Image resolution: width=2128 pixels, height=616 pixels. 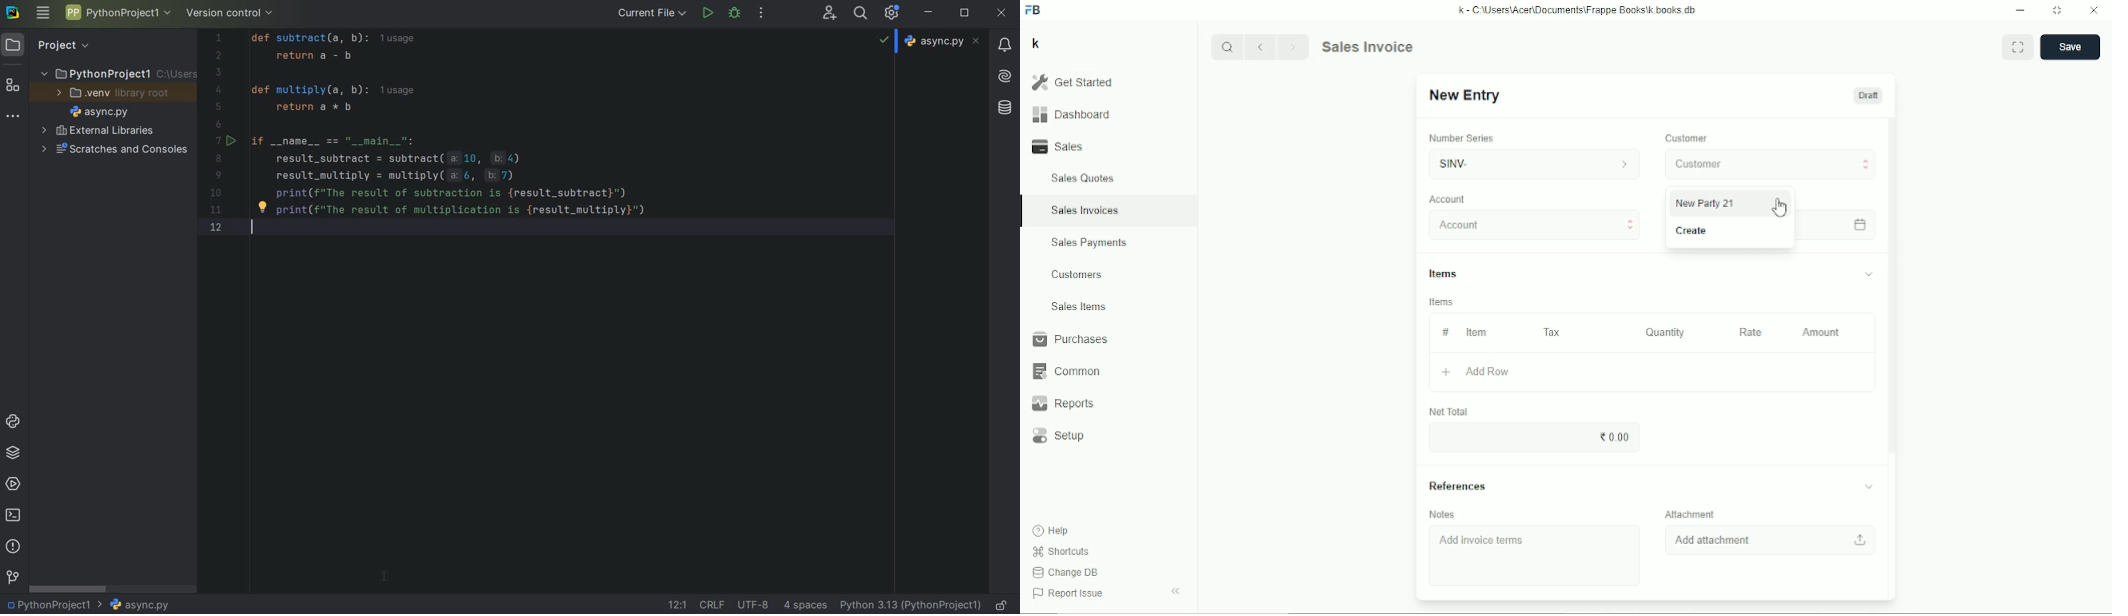 What do you see at coordinates (1443, 514) in the screenshot?
I see `Notes` at bounding box center [1443, 514].